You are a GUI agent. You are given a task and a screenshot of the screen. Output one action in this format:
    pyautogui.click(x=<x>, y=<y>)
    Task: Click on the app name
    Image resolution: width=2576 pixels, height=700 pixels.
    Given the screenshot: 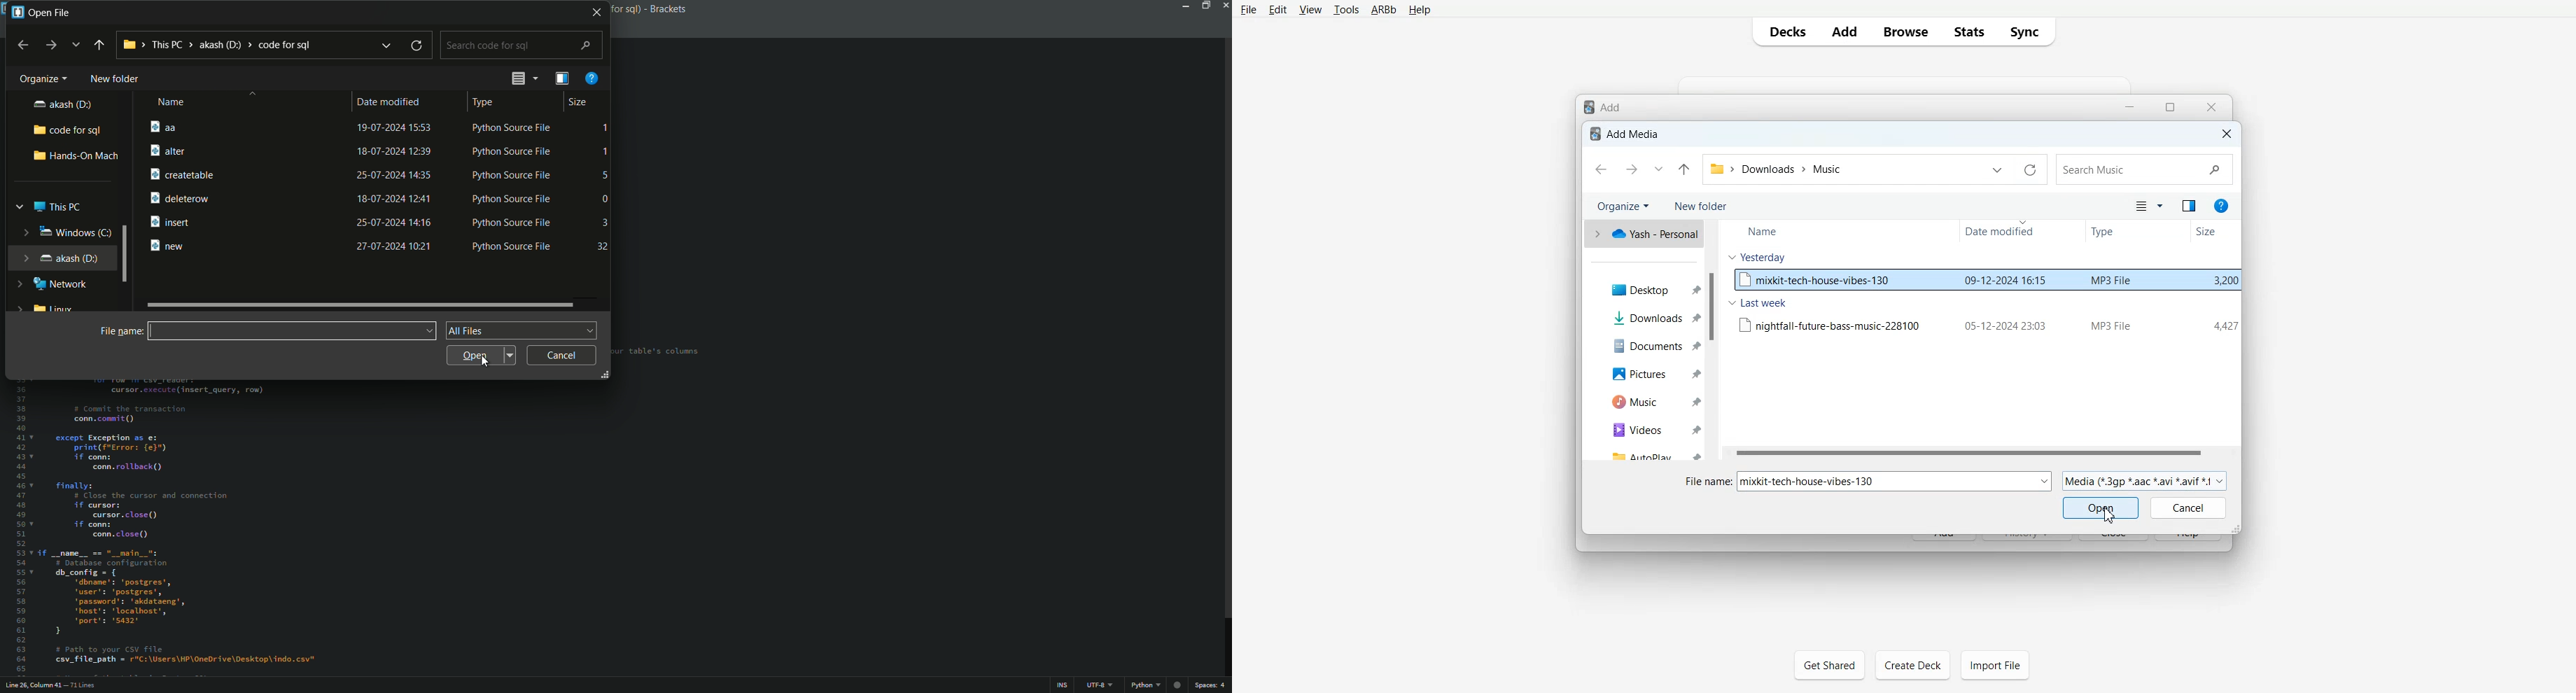 What is the action you would take?
    pyautogui.click(x=649, y=8)
    